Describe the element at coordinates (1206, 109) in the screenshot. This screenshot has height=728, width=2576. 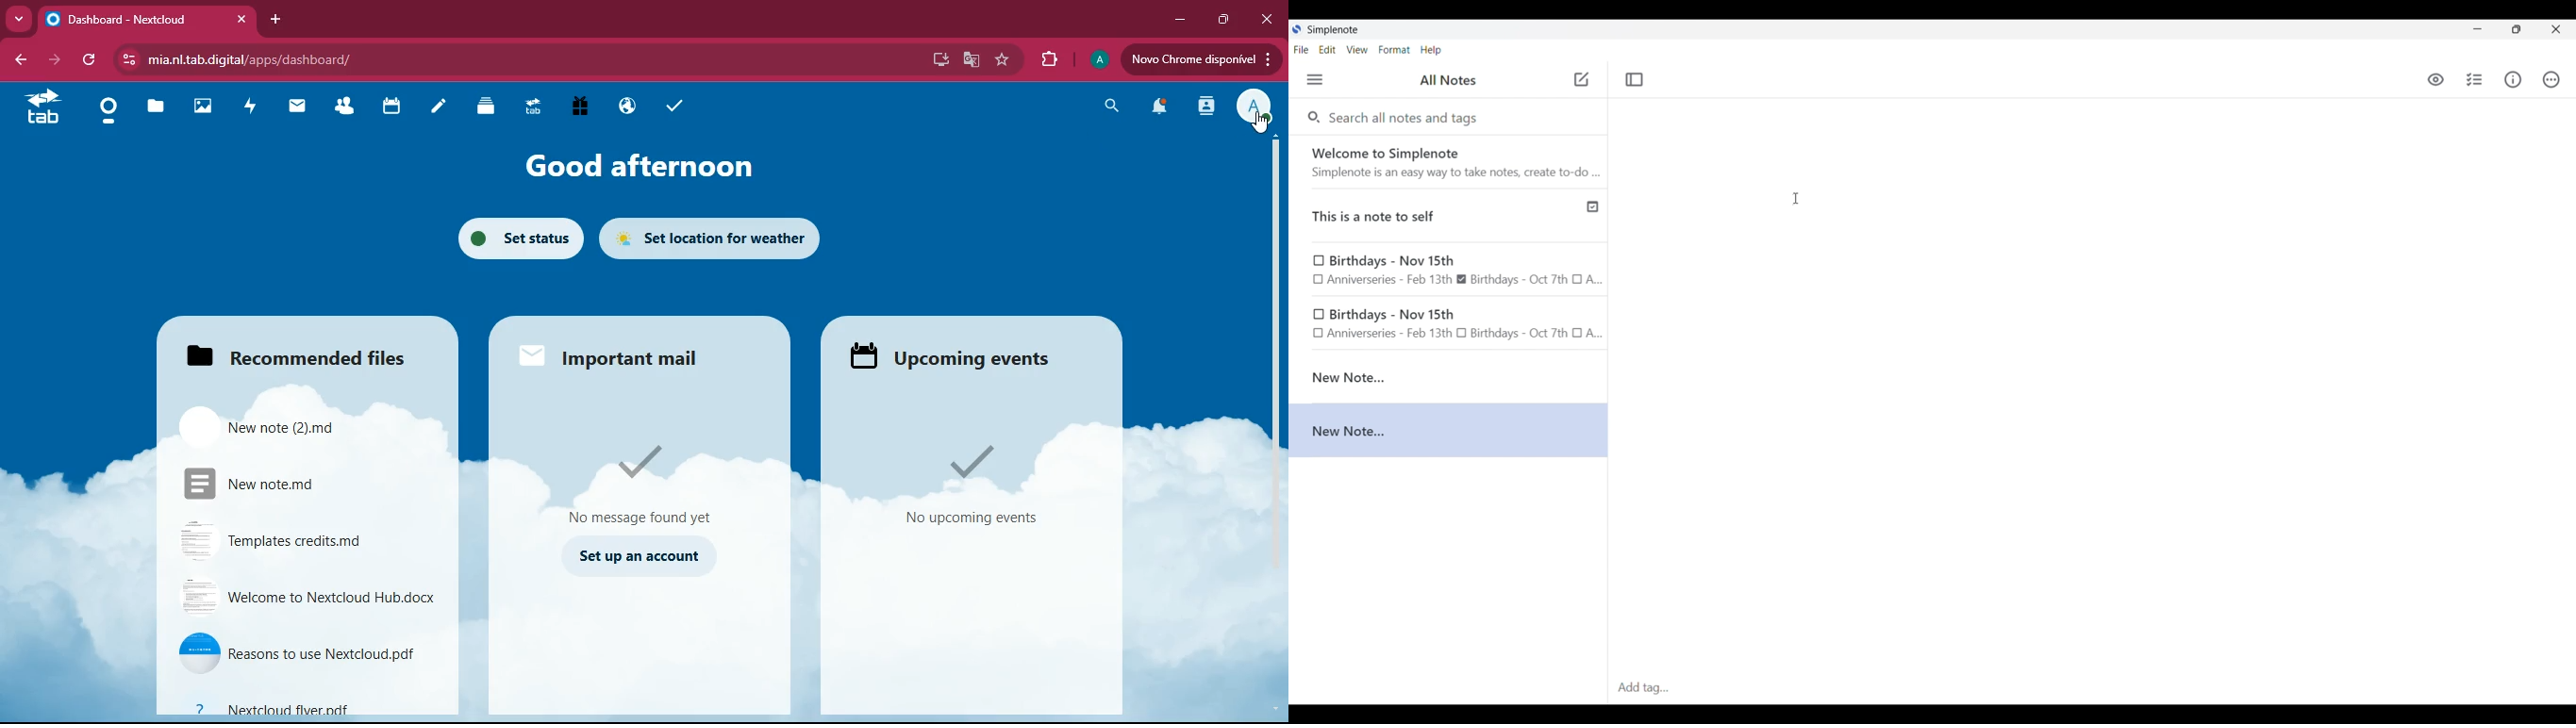
I see `activity` at that location.